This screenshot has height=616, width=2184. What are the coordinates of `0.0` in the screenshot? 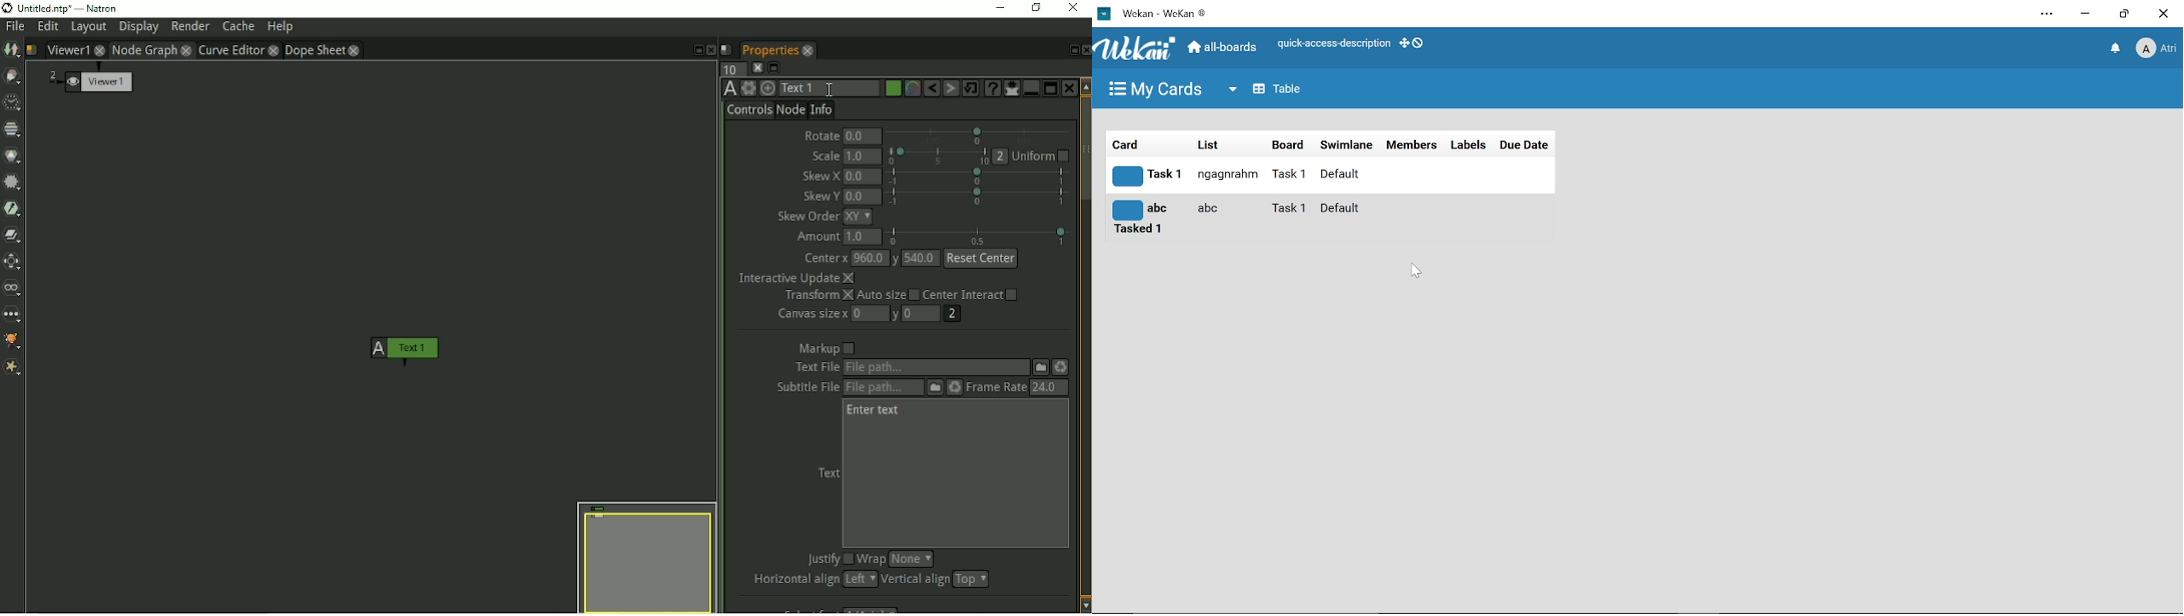 It's located at (862, 135).